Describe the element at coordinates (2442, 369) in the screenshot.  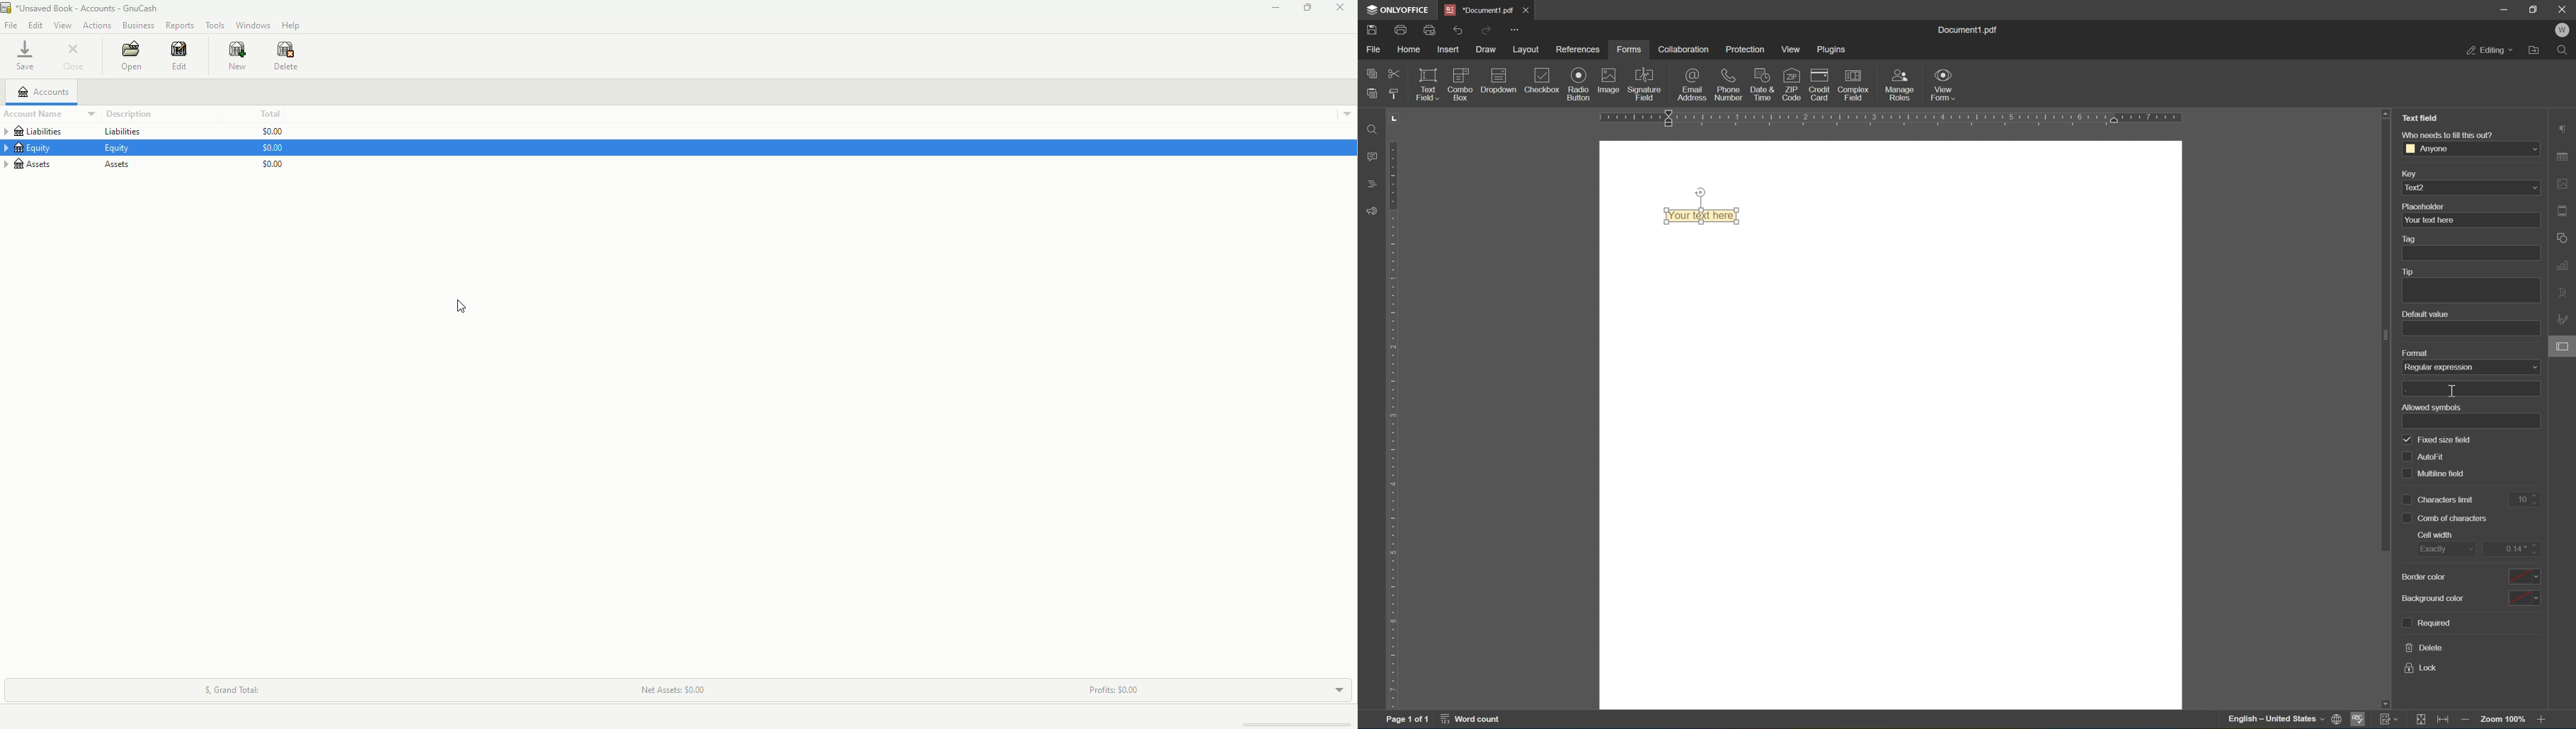
I see `regular expression` at that location.